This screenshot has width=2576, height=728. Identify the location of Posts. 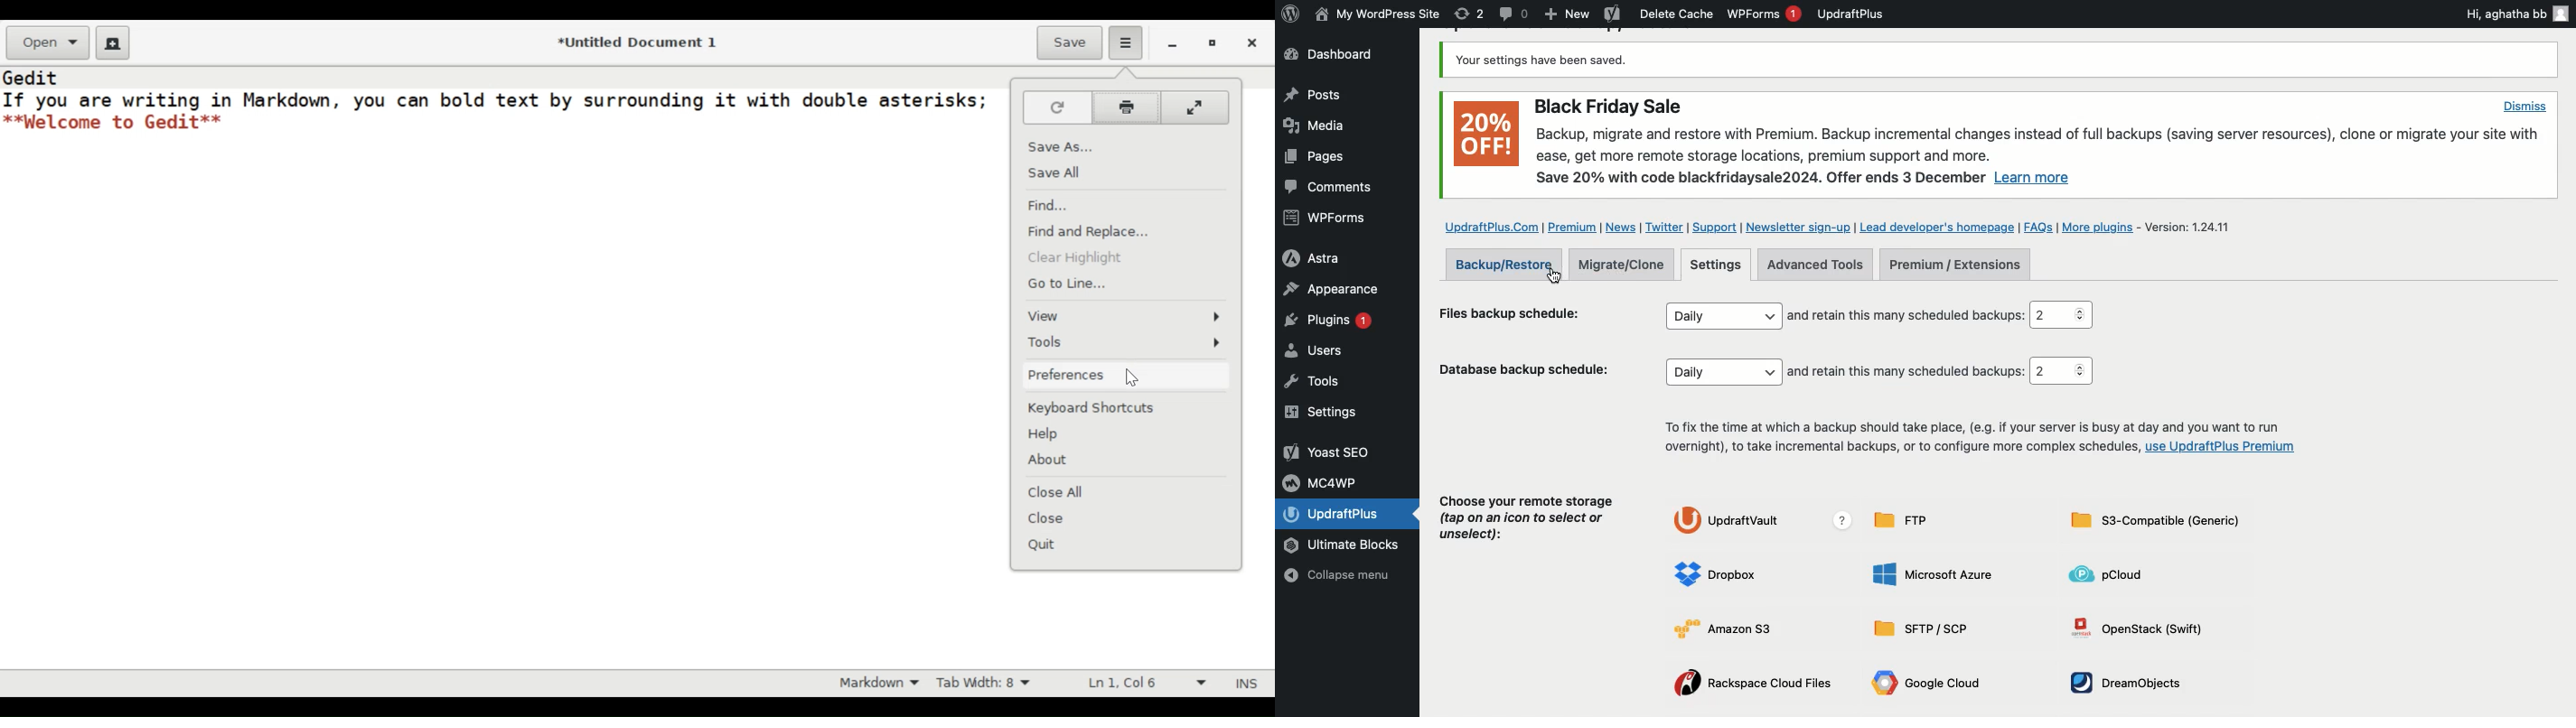
(1311, 95).